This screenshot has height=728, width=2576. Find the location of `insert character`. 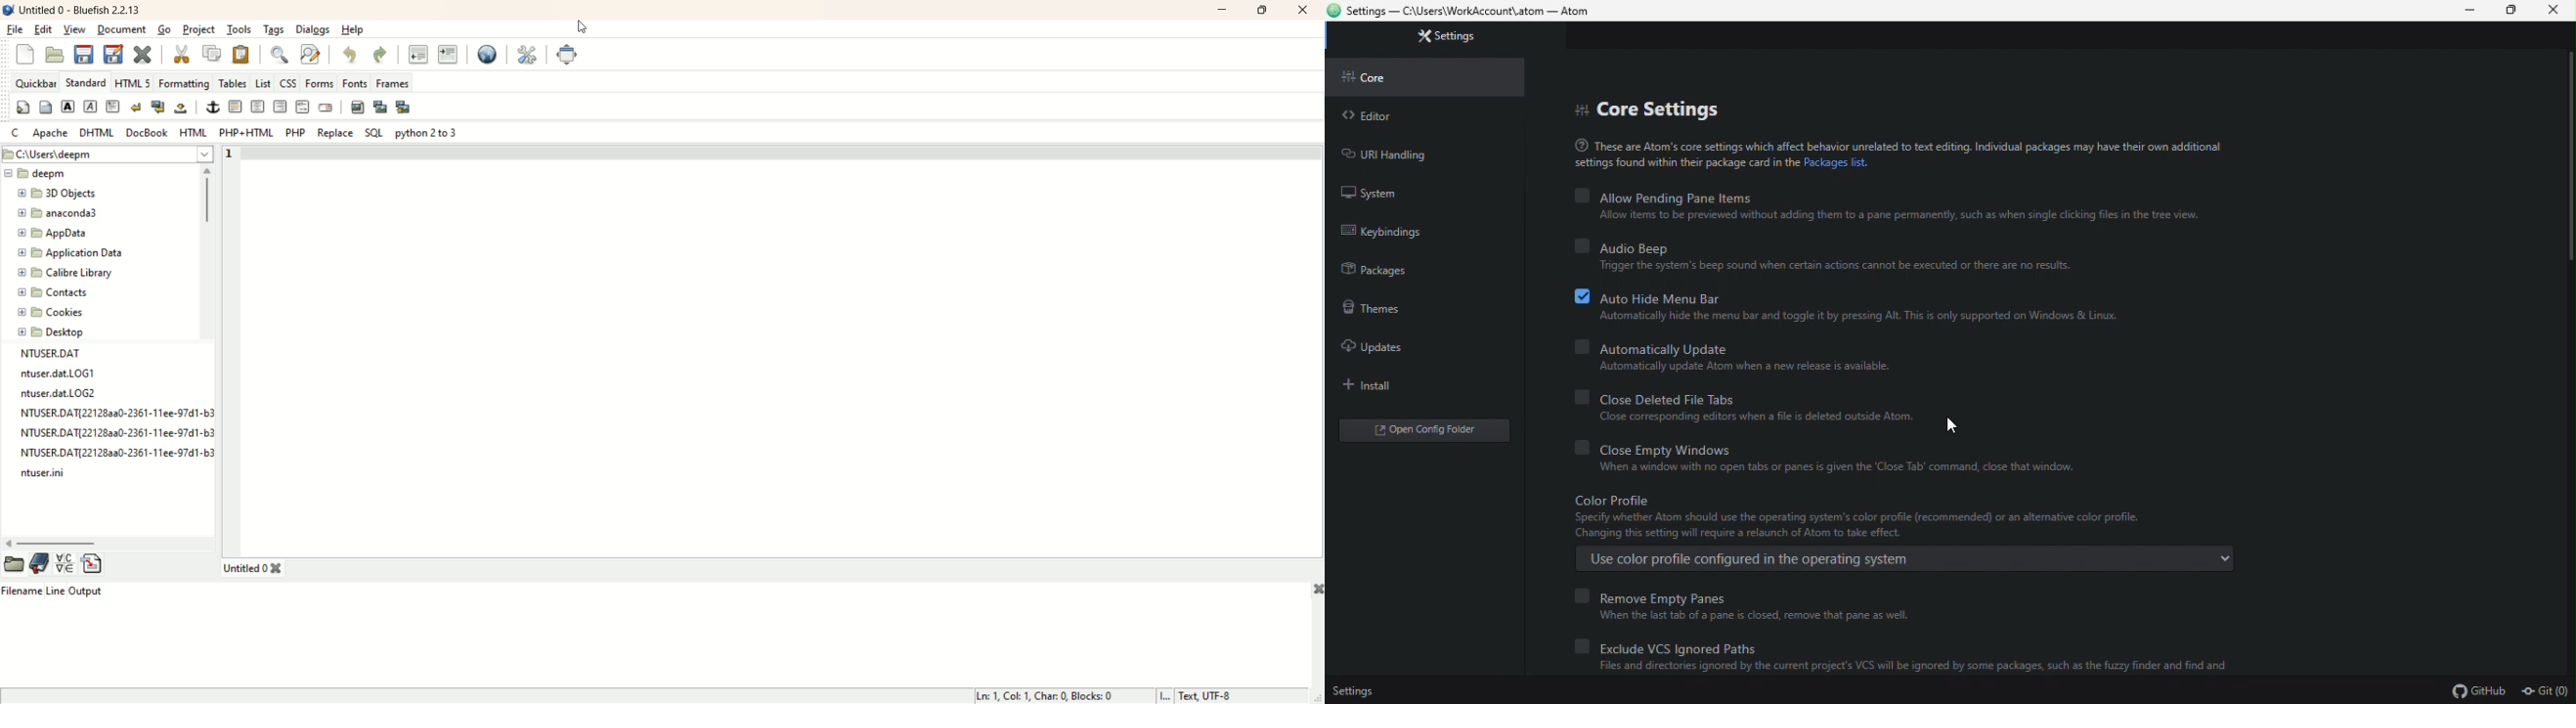

insert character is located at coordinates (64, 563).